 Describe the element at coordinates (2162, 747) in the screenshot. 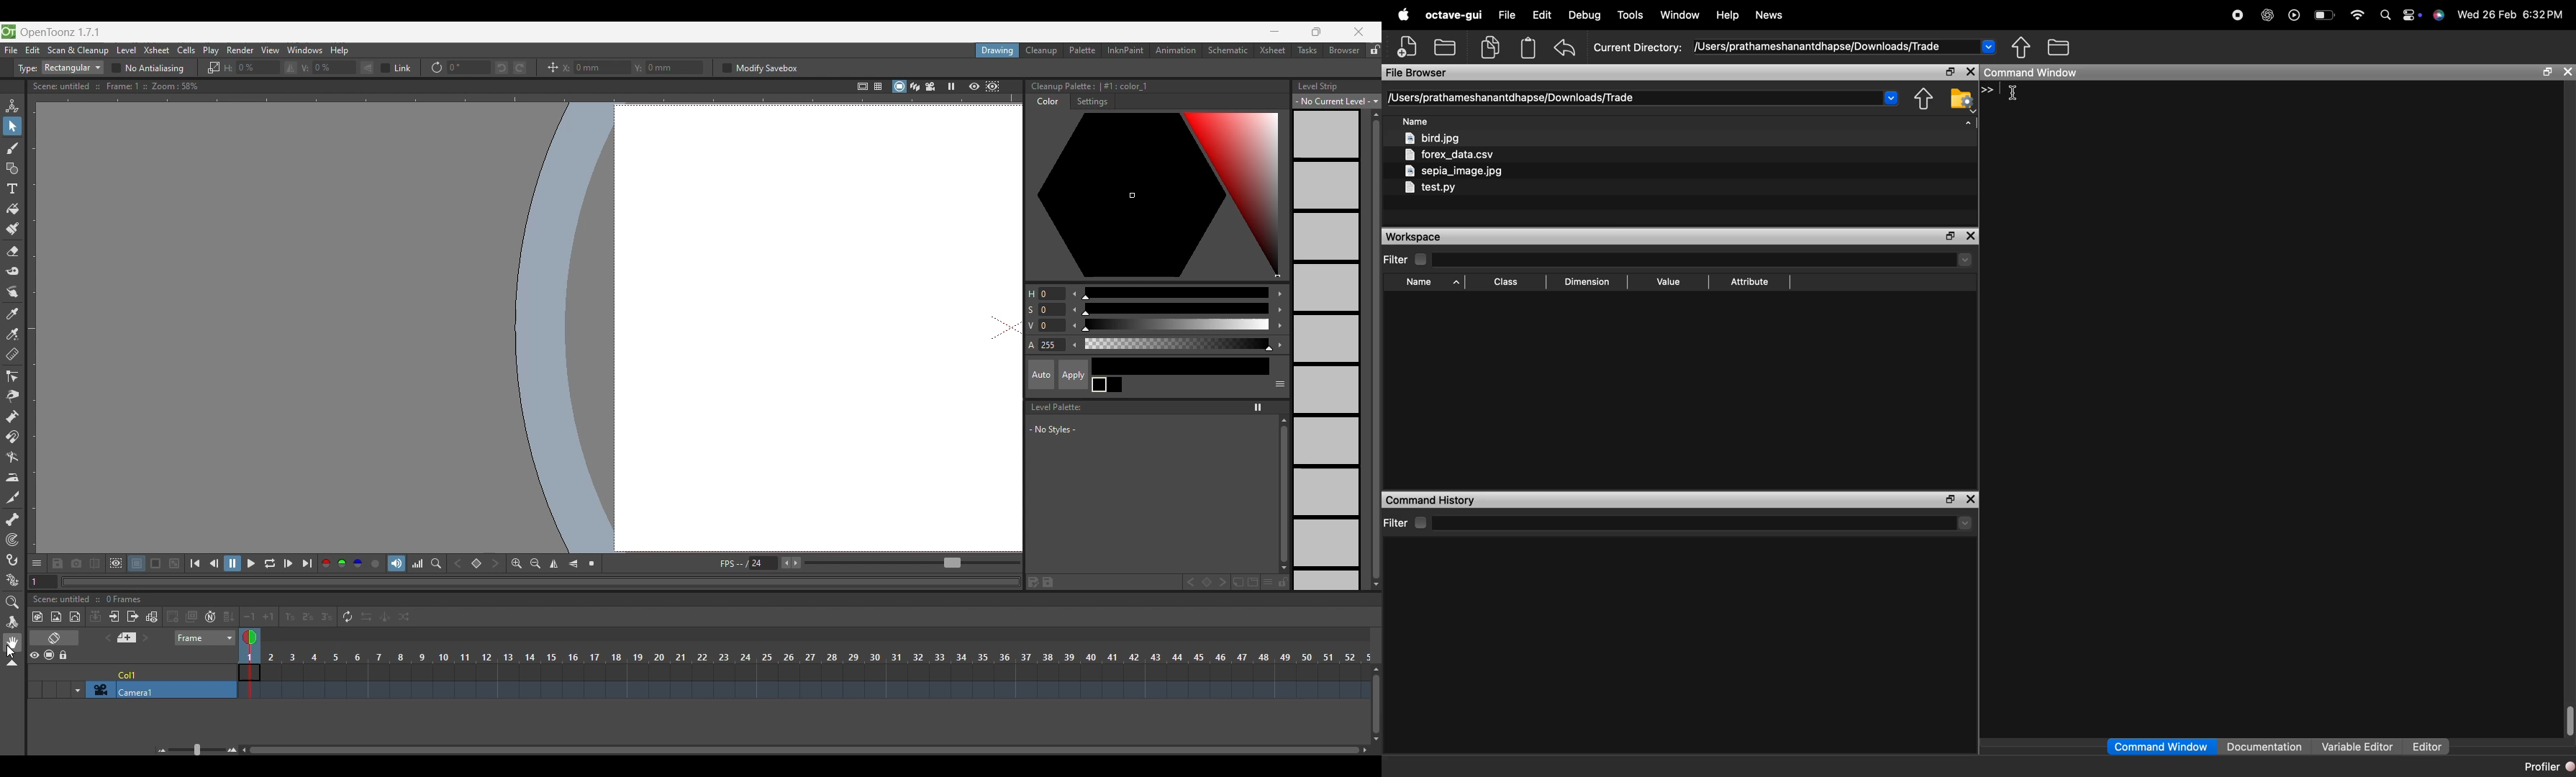

I see `command window` at that location.